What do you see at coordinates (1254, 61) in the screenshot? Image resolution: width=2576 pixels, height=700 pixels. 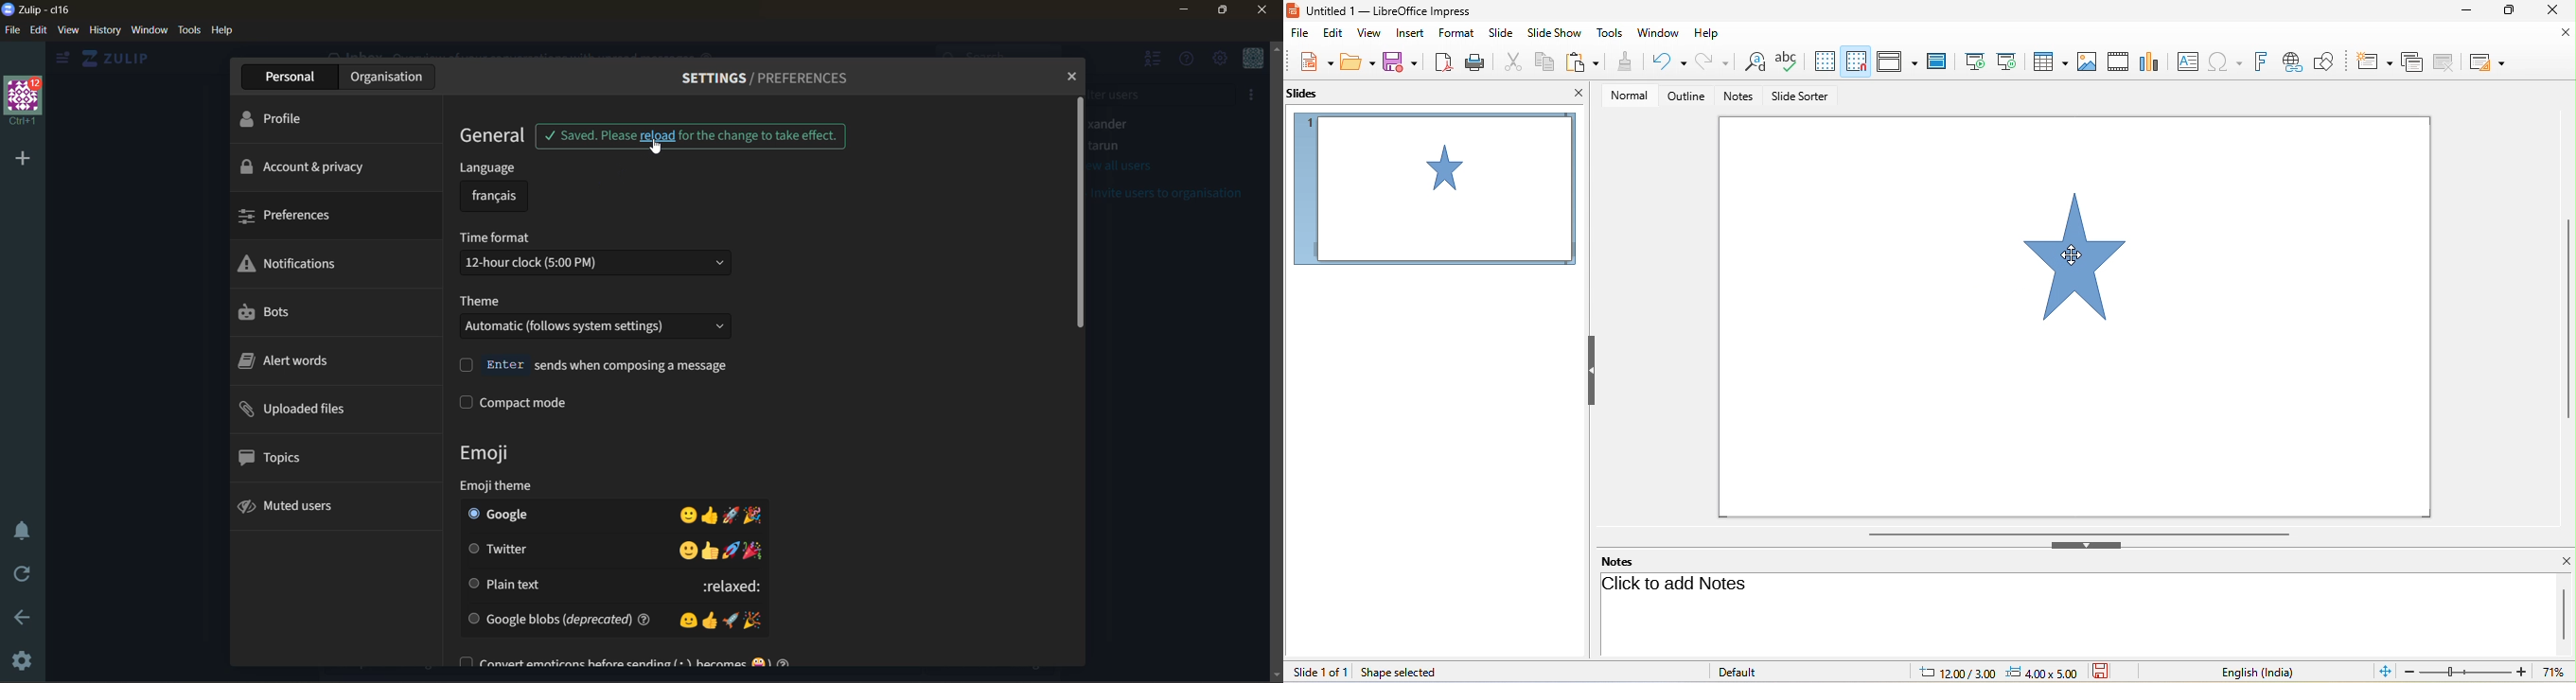 I see `menu` at bounding box center [1254, 61].